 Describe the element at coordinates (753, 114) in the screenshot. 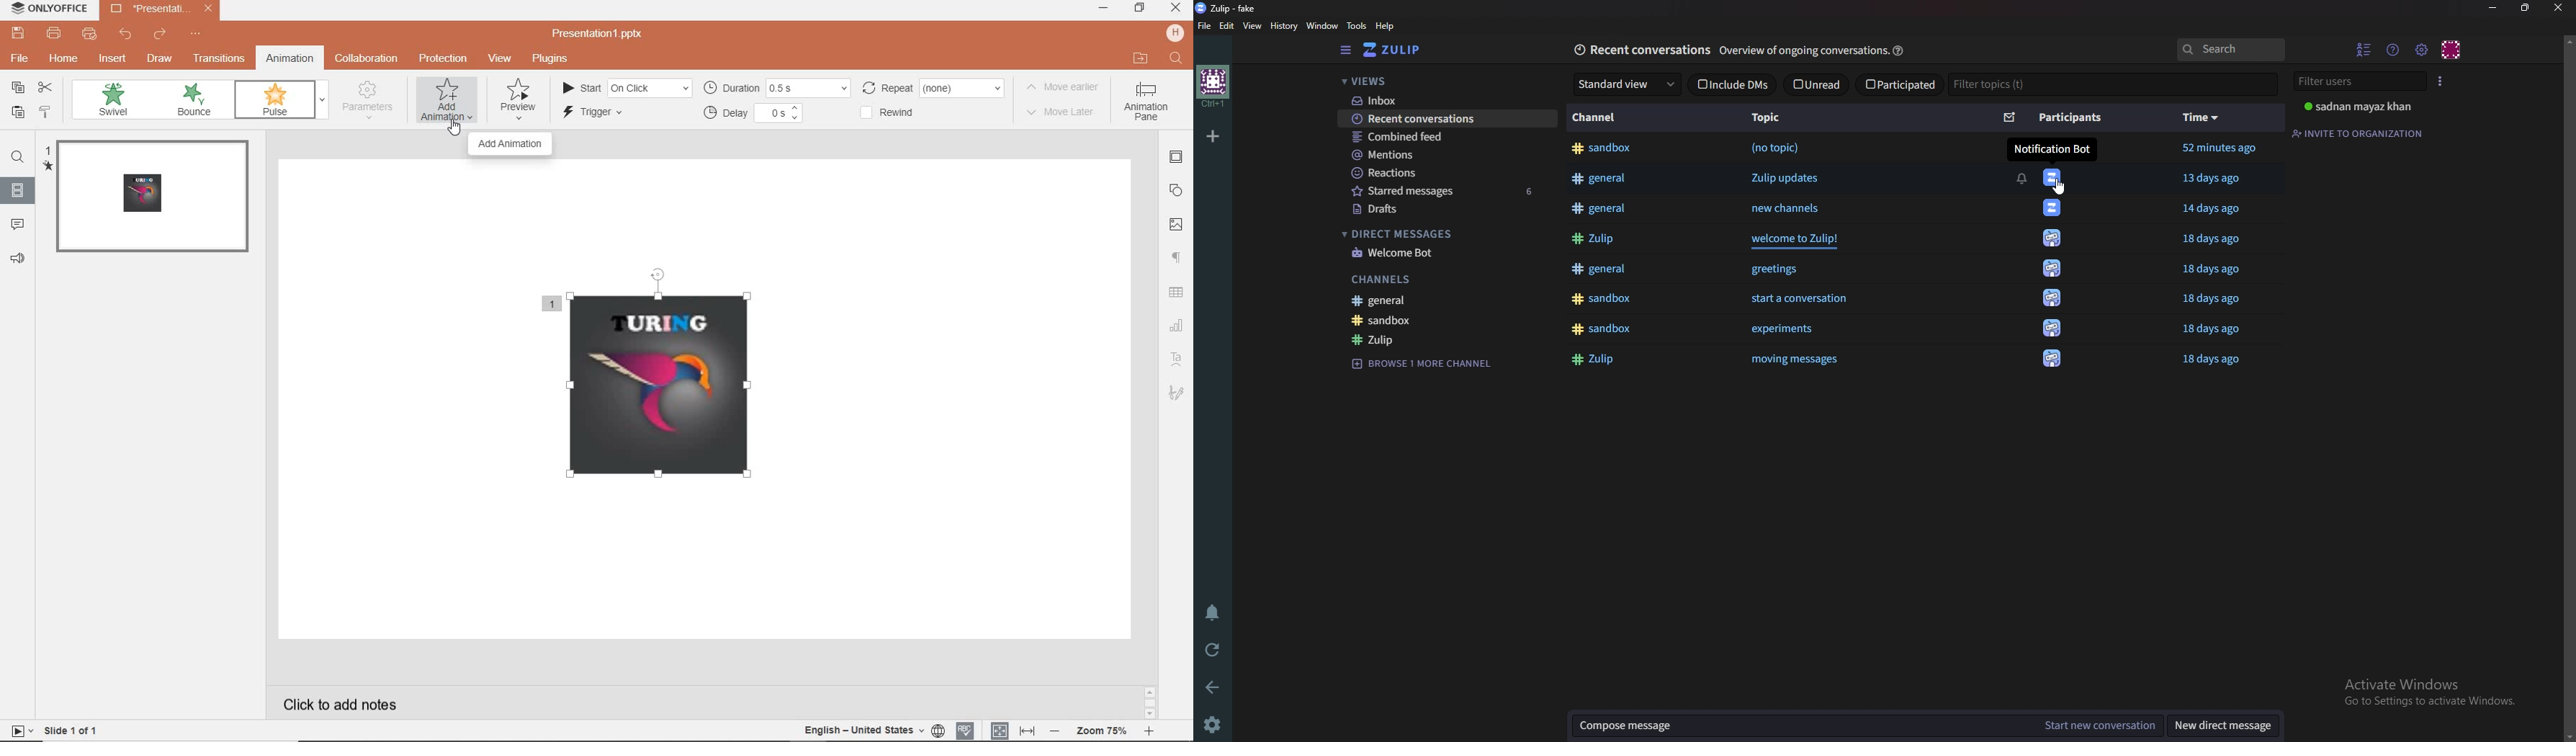

I see `delay` at that location.